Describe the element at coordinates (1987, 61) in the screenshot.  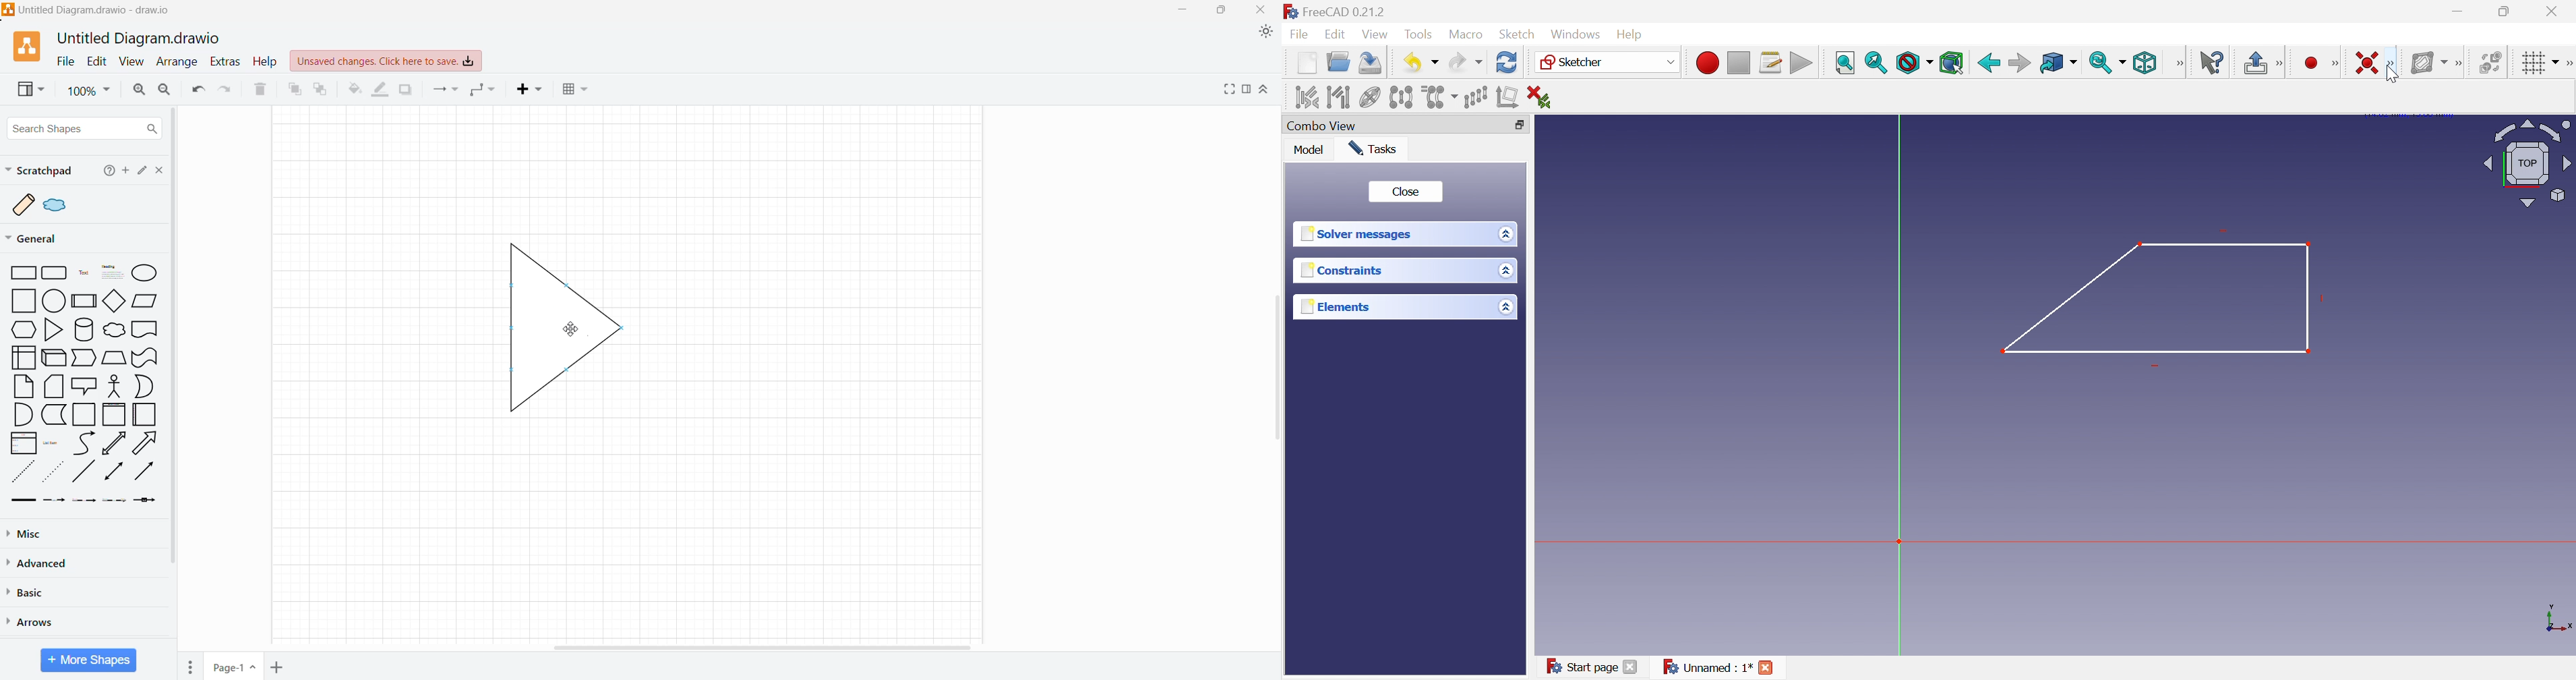
I see `Back` at that location.